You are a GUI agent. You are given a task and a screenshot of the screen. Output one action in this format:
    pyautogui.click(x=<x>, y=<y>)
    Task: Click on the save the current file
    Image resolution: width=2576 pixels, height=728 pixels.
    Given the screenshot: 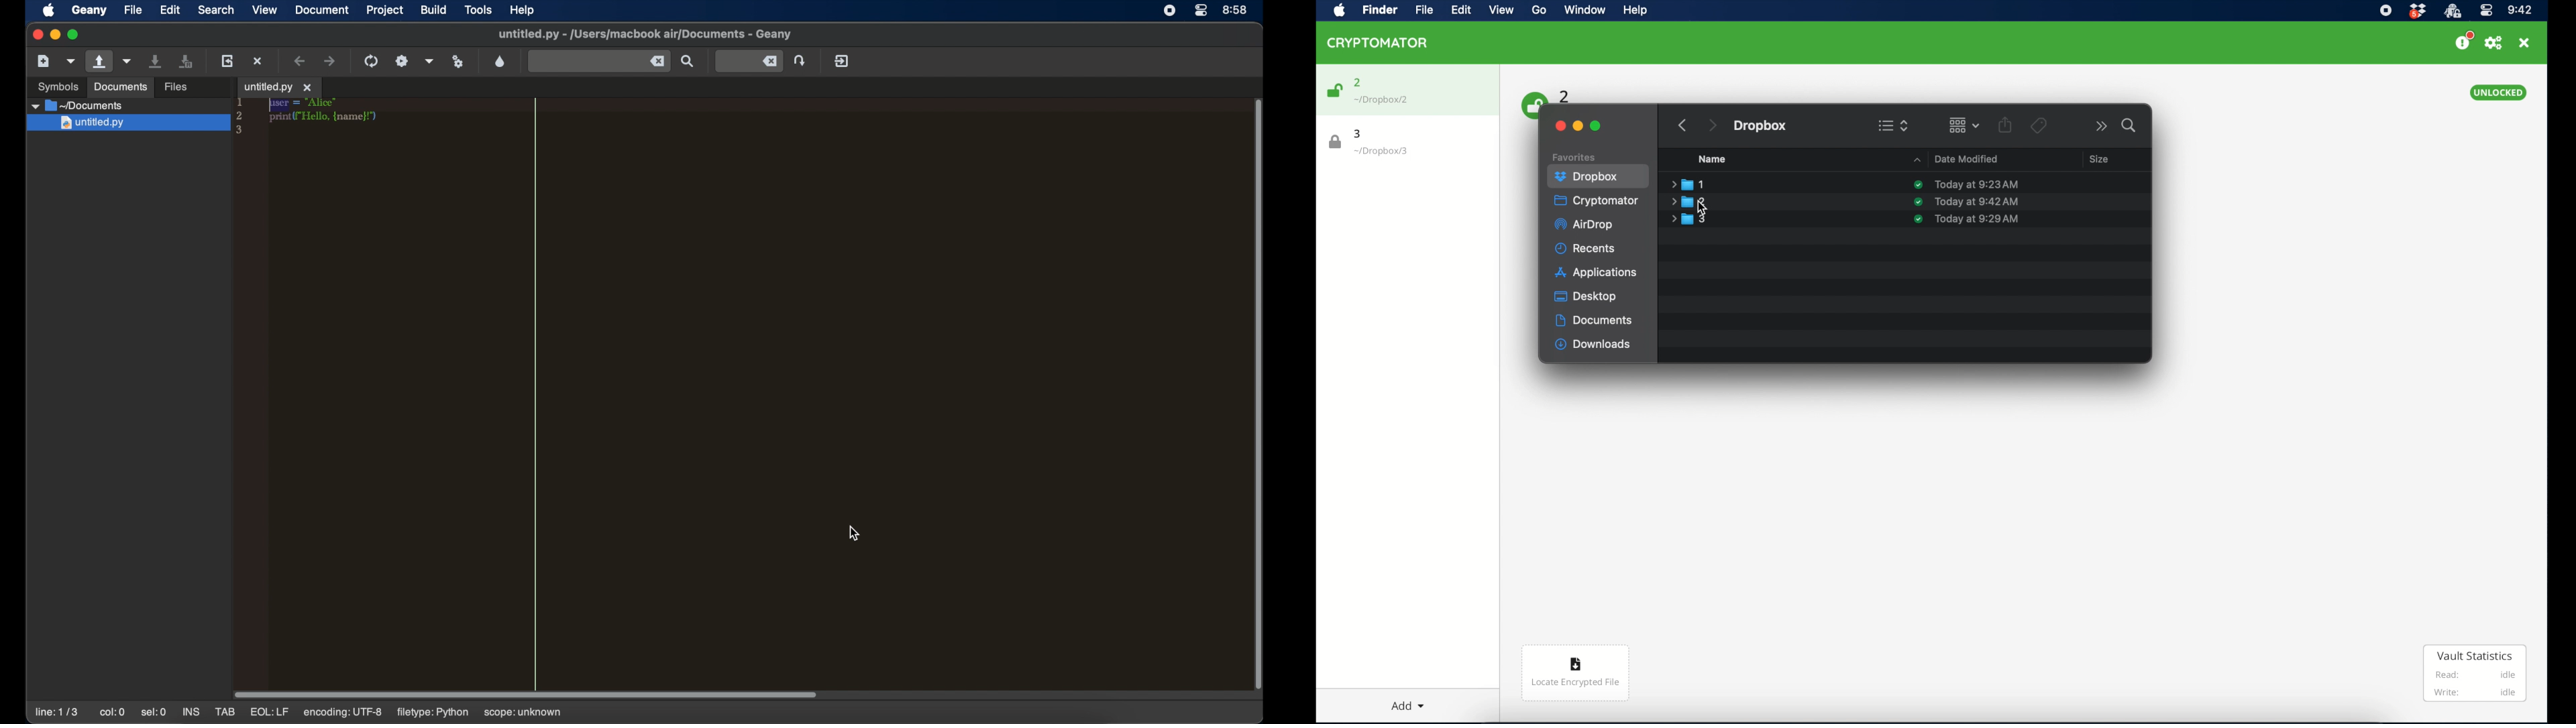 What is the action you would take?
    pyautogui.click(x=156, y=62)
    